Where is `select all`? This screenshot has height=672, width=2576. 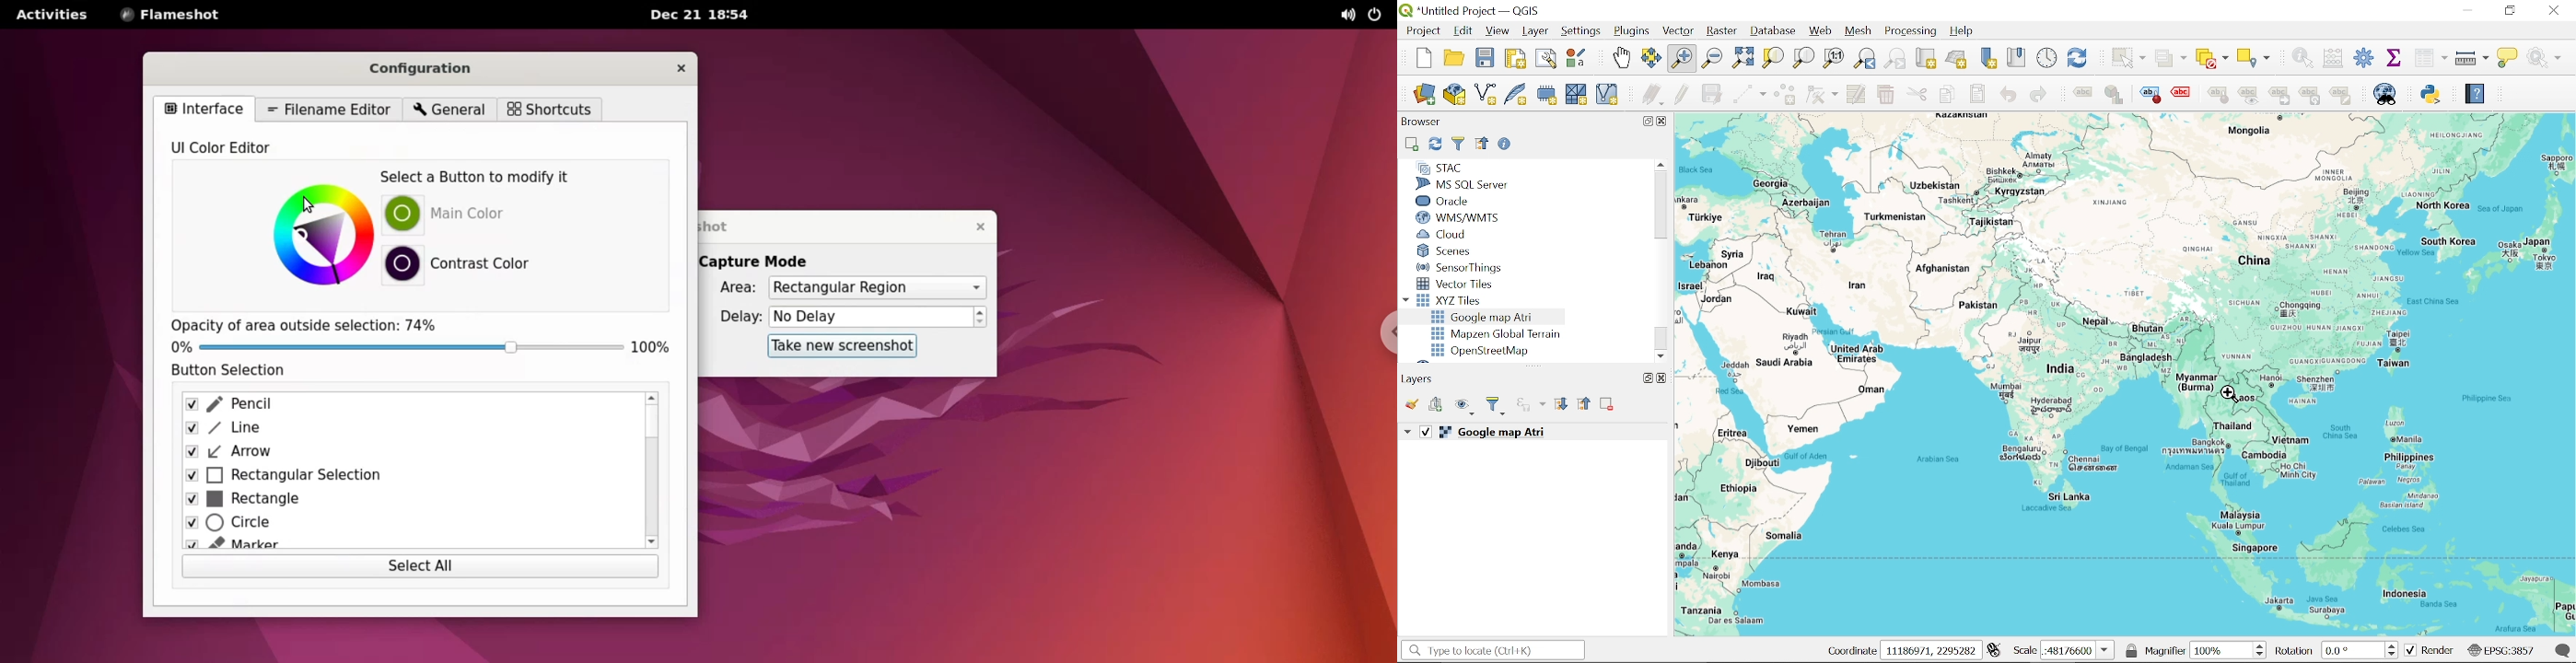 select all is located at coordinates (421, 570).